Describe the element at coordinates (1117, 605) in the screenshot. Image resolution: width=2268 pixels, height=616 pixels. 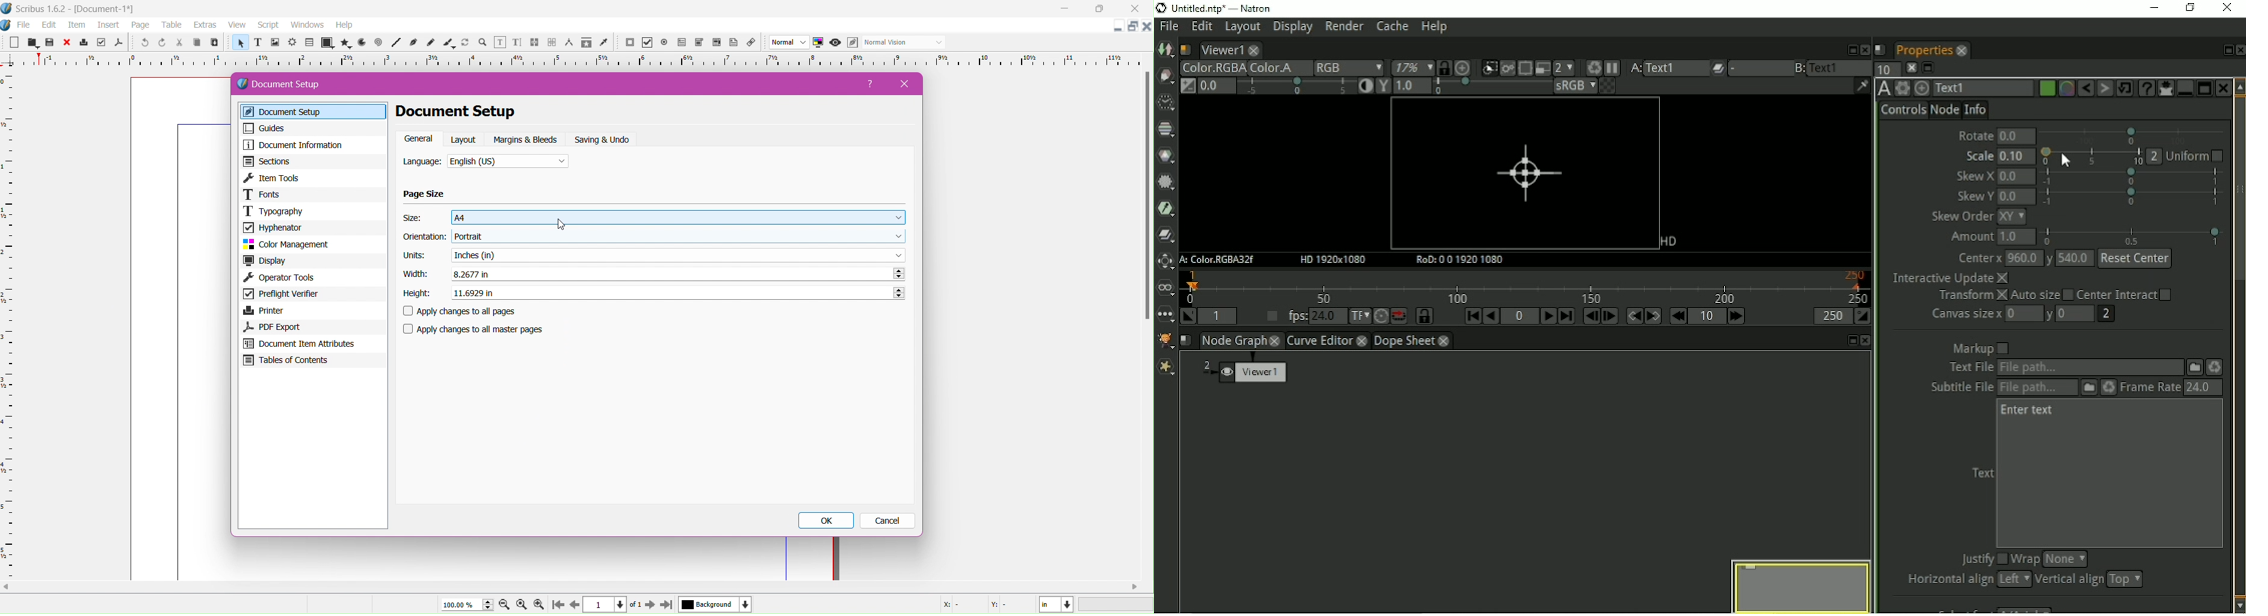
I see `progress bar` at that location.